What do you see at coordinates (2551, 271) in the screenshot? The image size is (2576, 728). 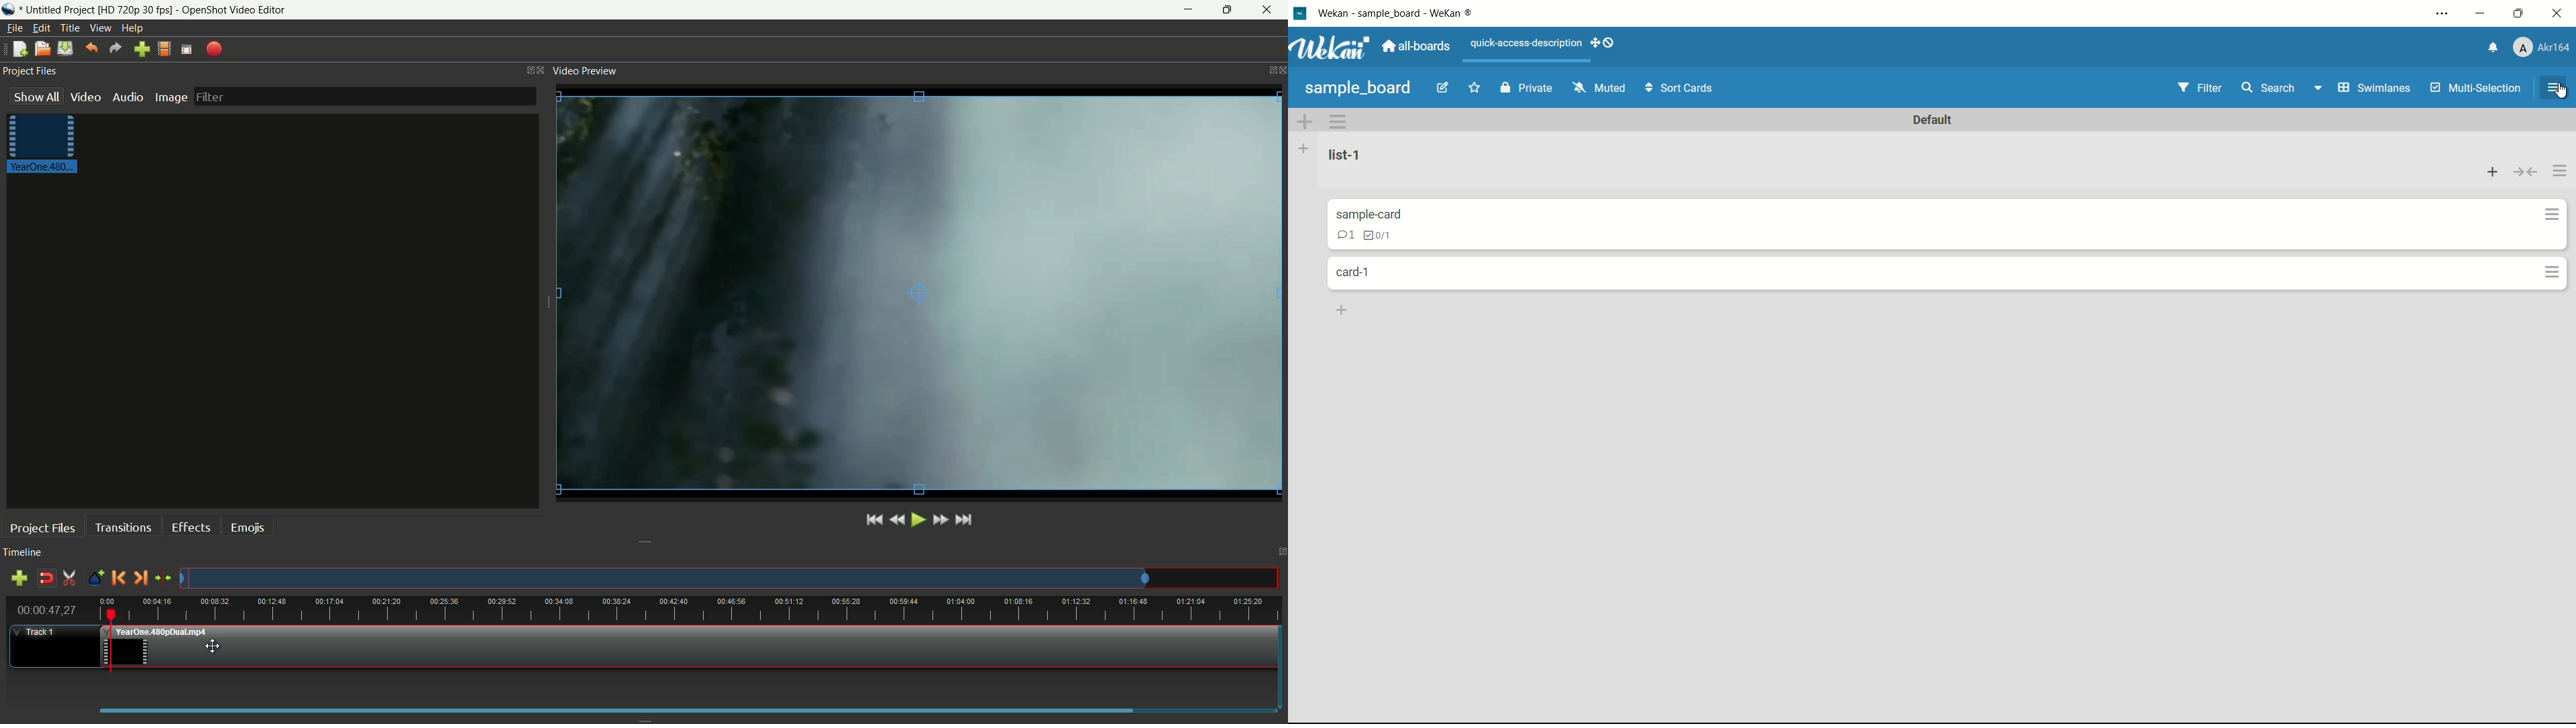 I see `card actions` at bounding box center [2551, 271].